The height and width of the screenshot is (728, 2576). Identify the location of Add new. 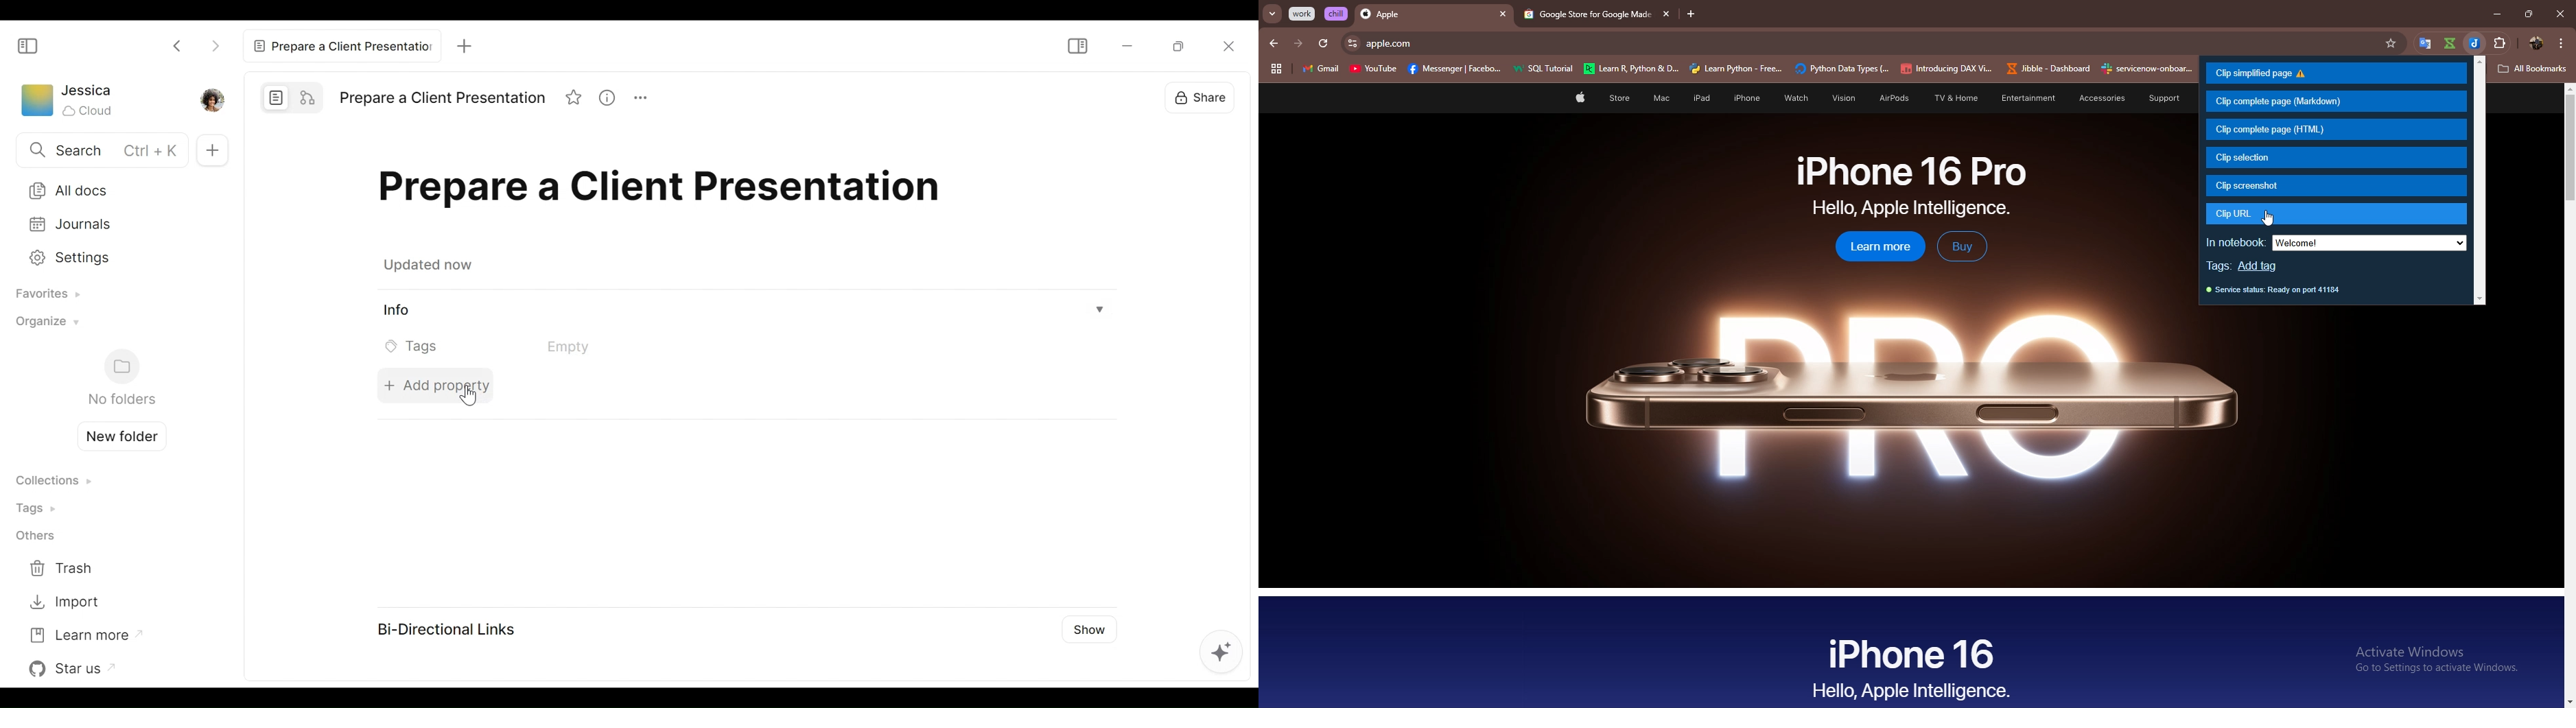
(210, 149).